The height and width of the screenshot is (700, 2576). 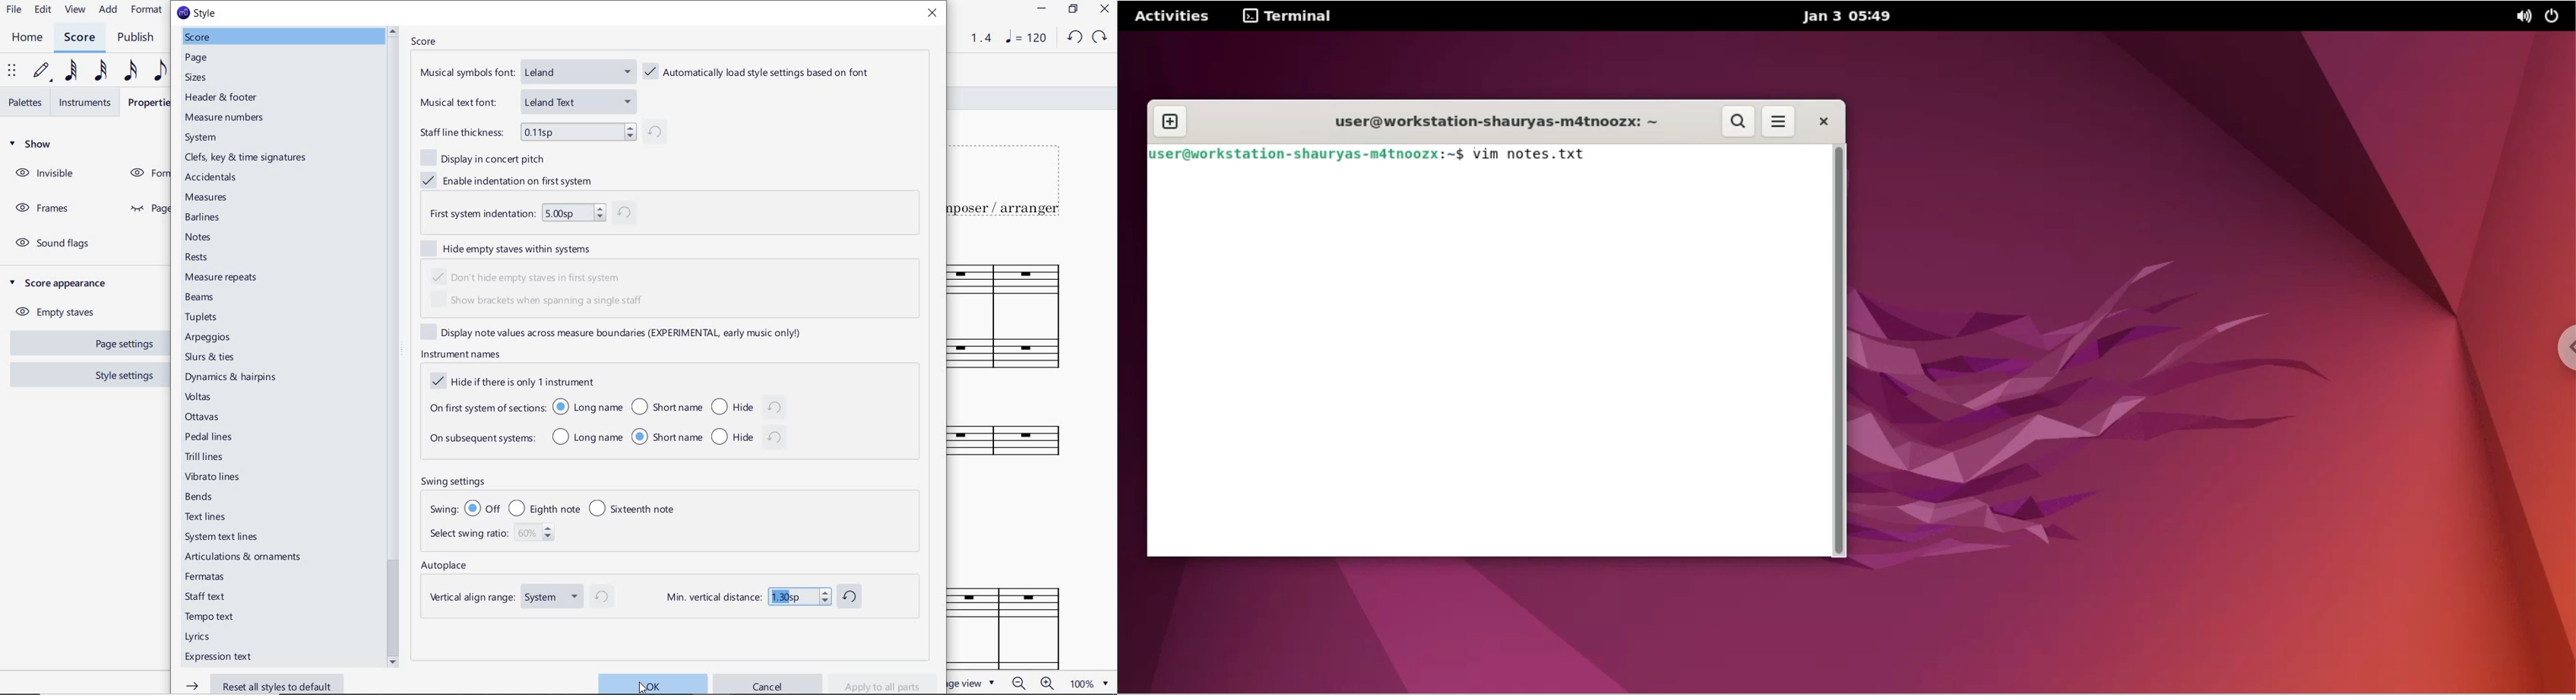 What do you see at coordinates (209, 438) in the screenshot?
I see `pedal lines` at bounding box center [209, 438].